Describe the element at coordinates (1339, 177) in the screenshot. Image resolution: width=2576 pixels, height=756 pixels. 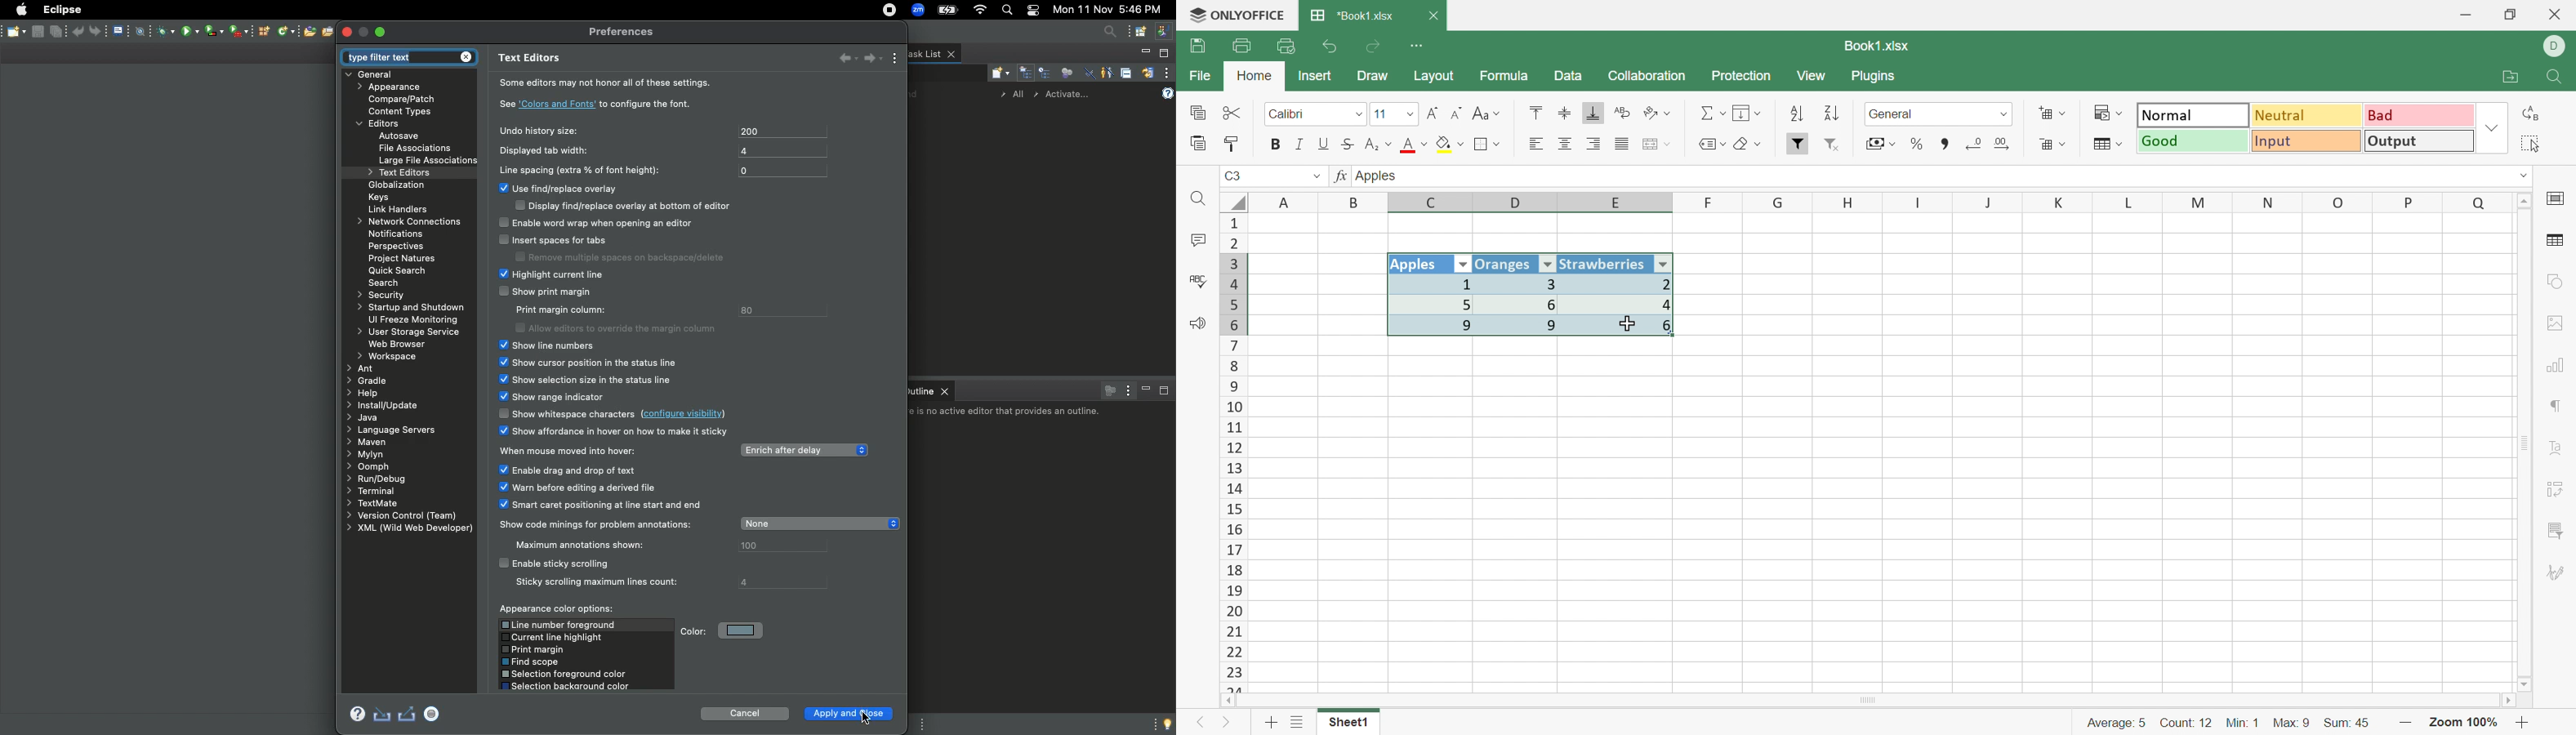
I see `fx` at that location.